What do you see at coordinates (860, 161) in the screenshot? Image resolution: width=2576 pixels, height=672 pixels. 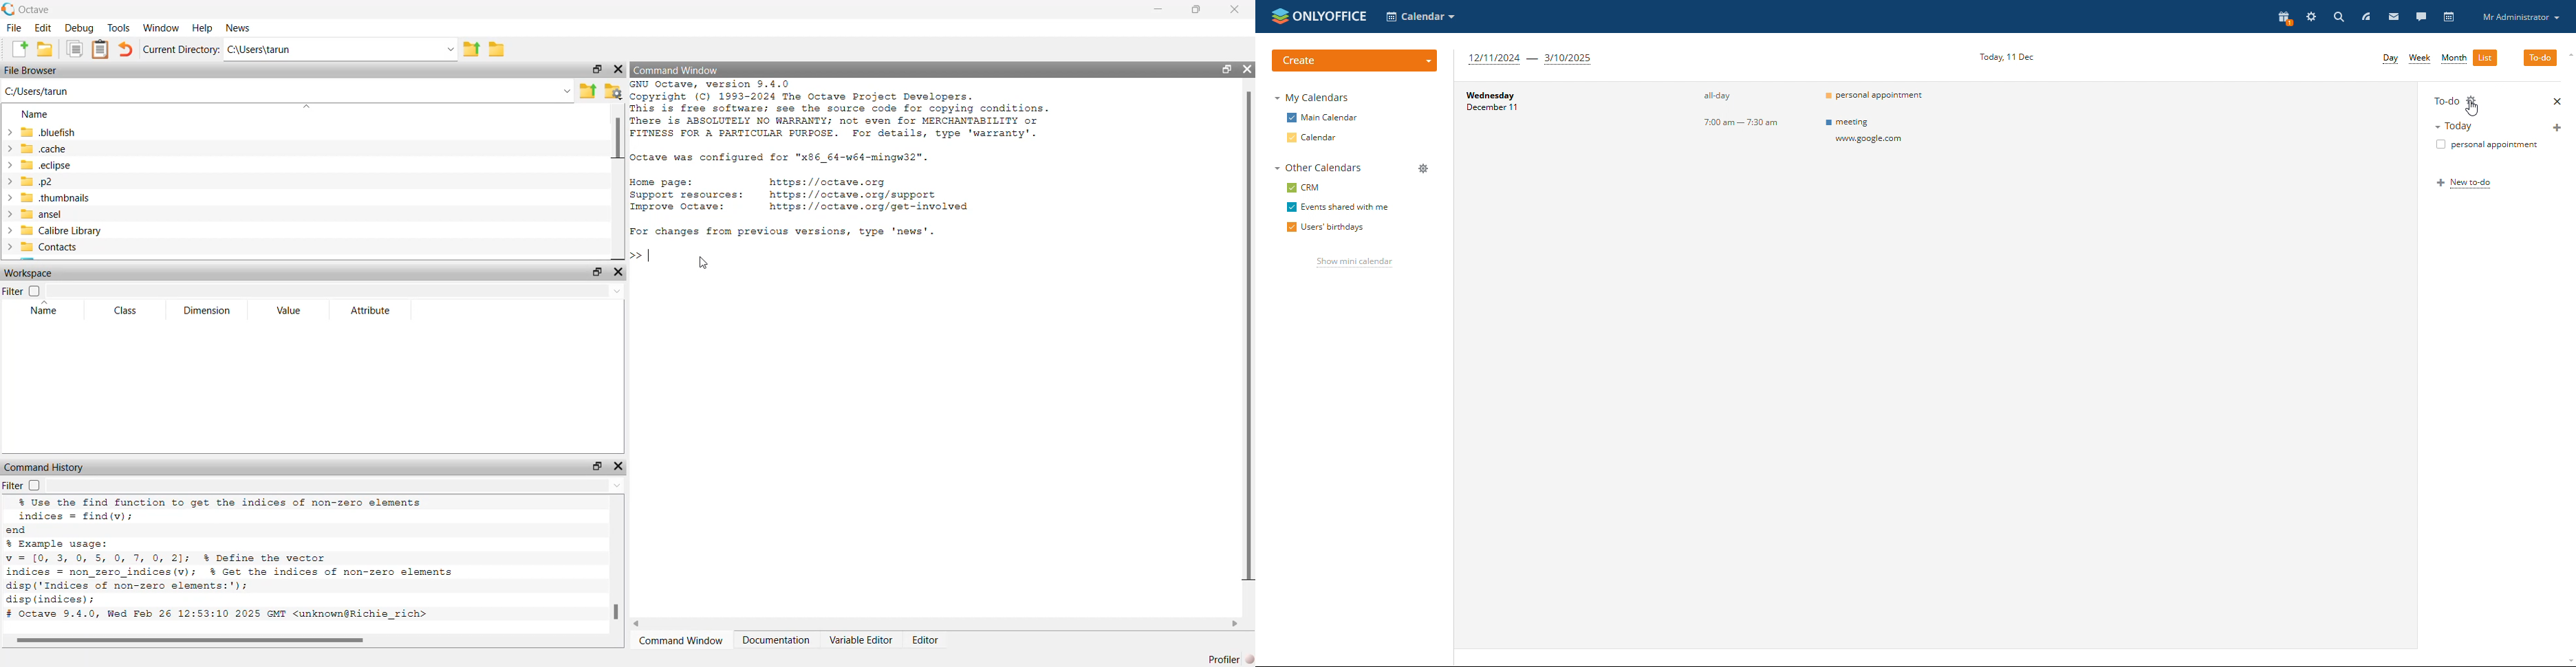 I see `GNU Octave, version 9.4.0

Copyright (C) 1993-2024 The Octave Project Developers.

This is free software; see the source code for copying conditions.
There is ABSOLUTELY NO WARRANTY; not even for MERCHANTABILITY or
FITNESS FOR A PARTICULAR PURPOSE. For details, type 'warranty'.
Octave was configured for "x86_64-w64-mingw32".

Home page: https://octave.org

Support resources: https: //octave.org/support

Improve Octave: https://octave.org/get-involved

For changes from previous versions, type 'news'.` at bounding box center [860, 161].